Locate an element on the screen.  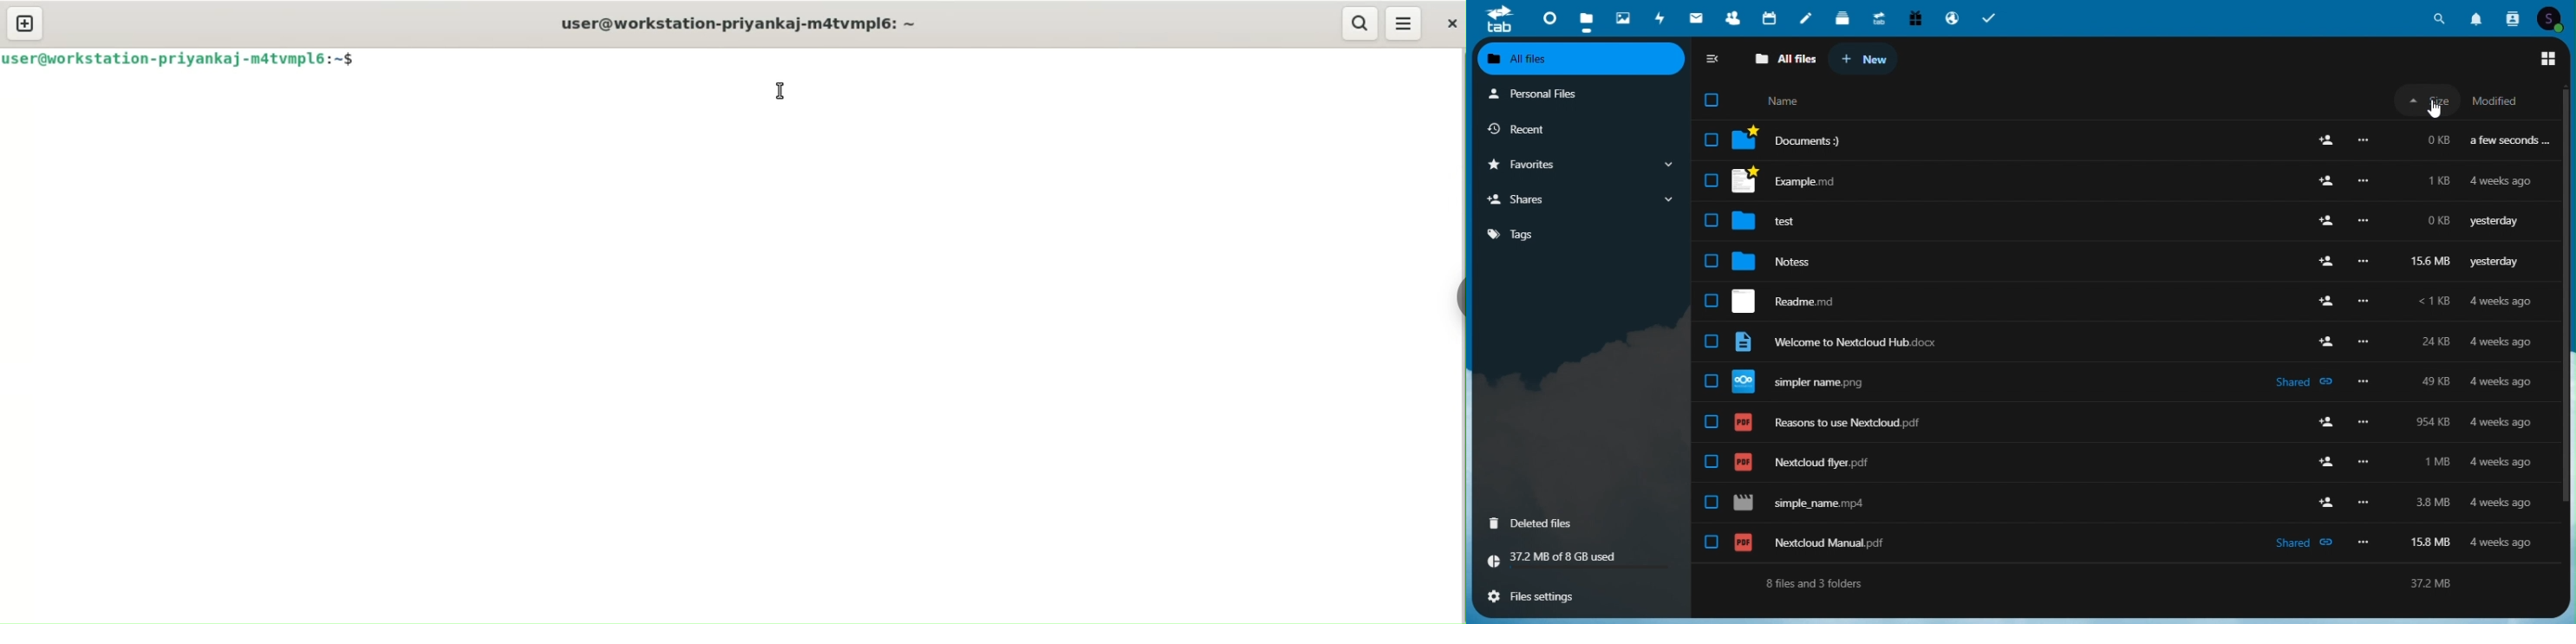
‘Welcome to Nextcdloud Hub docx is located at coordinates (2120, 343).